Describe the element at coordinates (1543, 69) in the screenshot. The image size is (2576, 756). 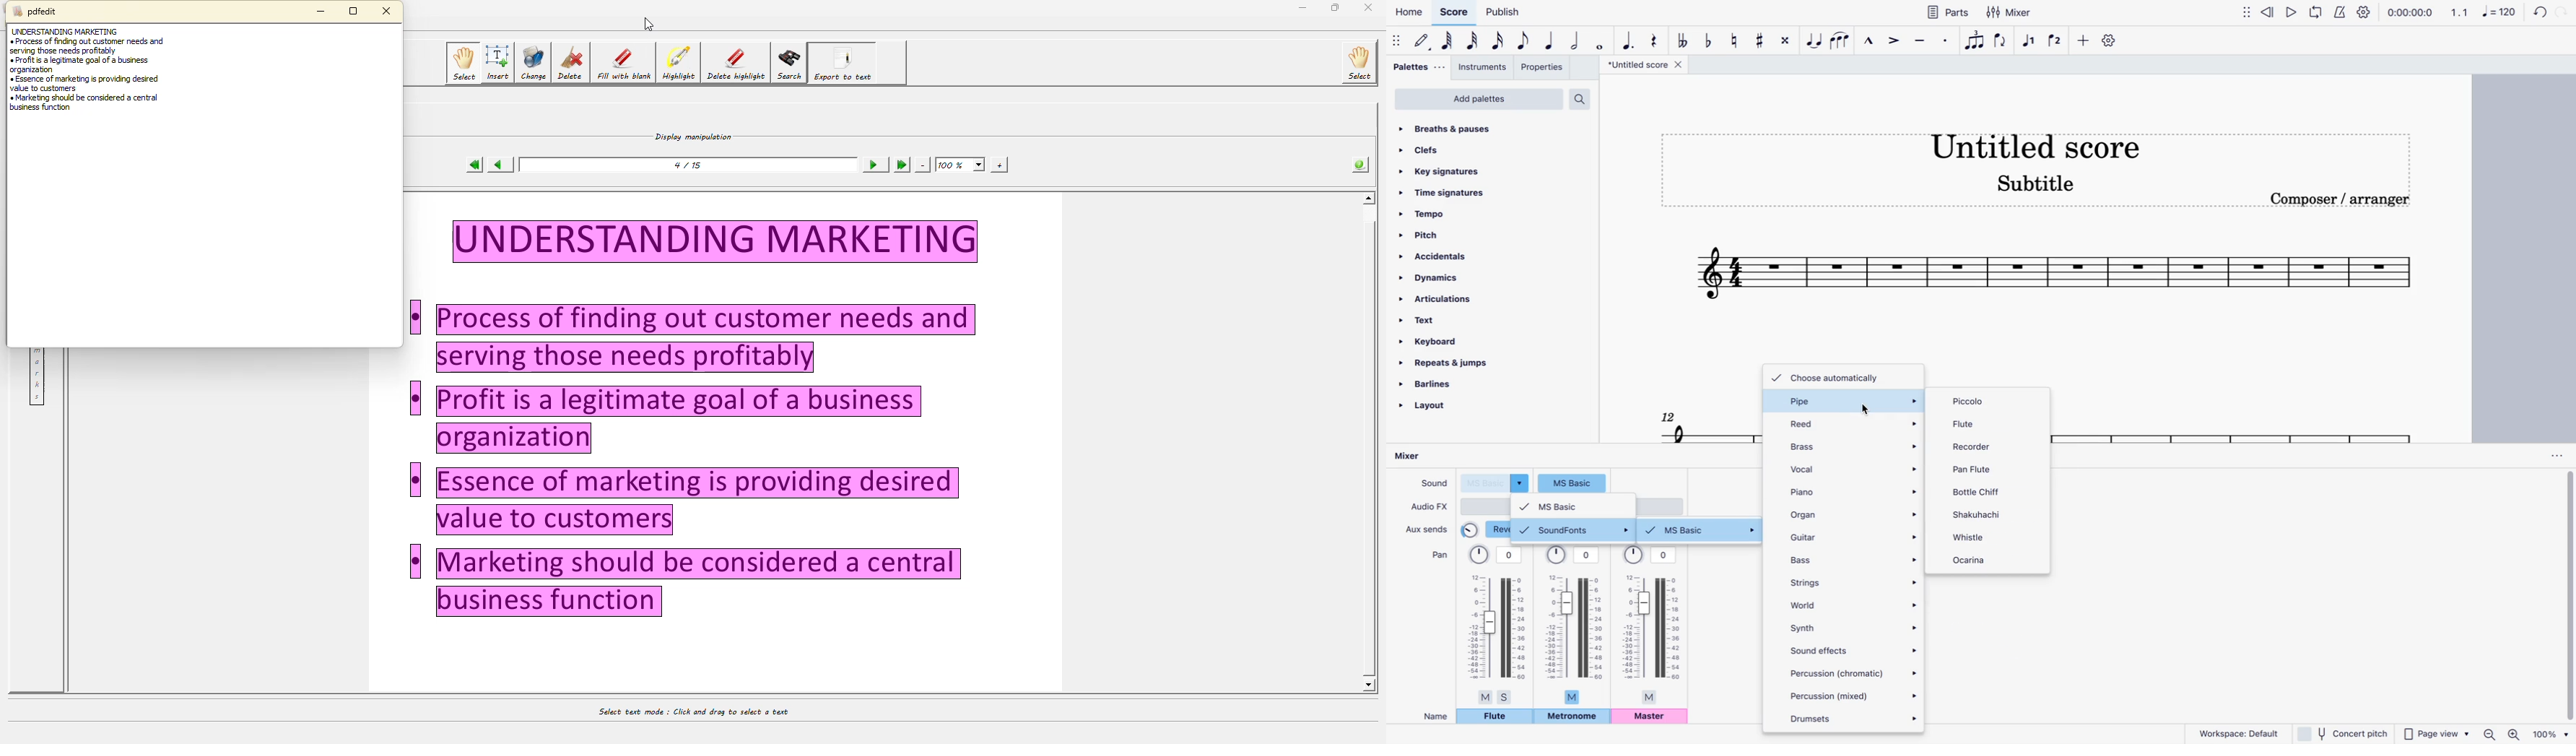
I see `properties` at that location.